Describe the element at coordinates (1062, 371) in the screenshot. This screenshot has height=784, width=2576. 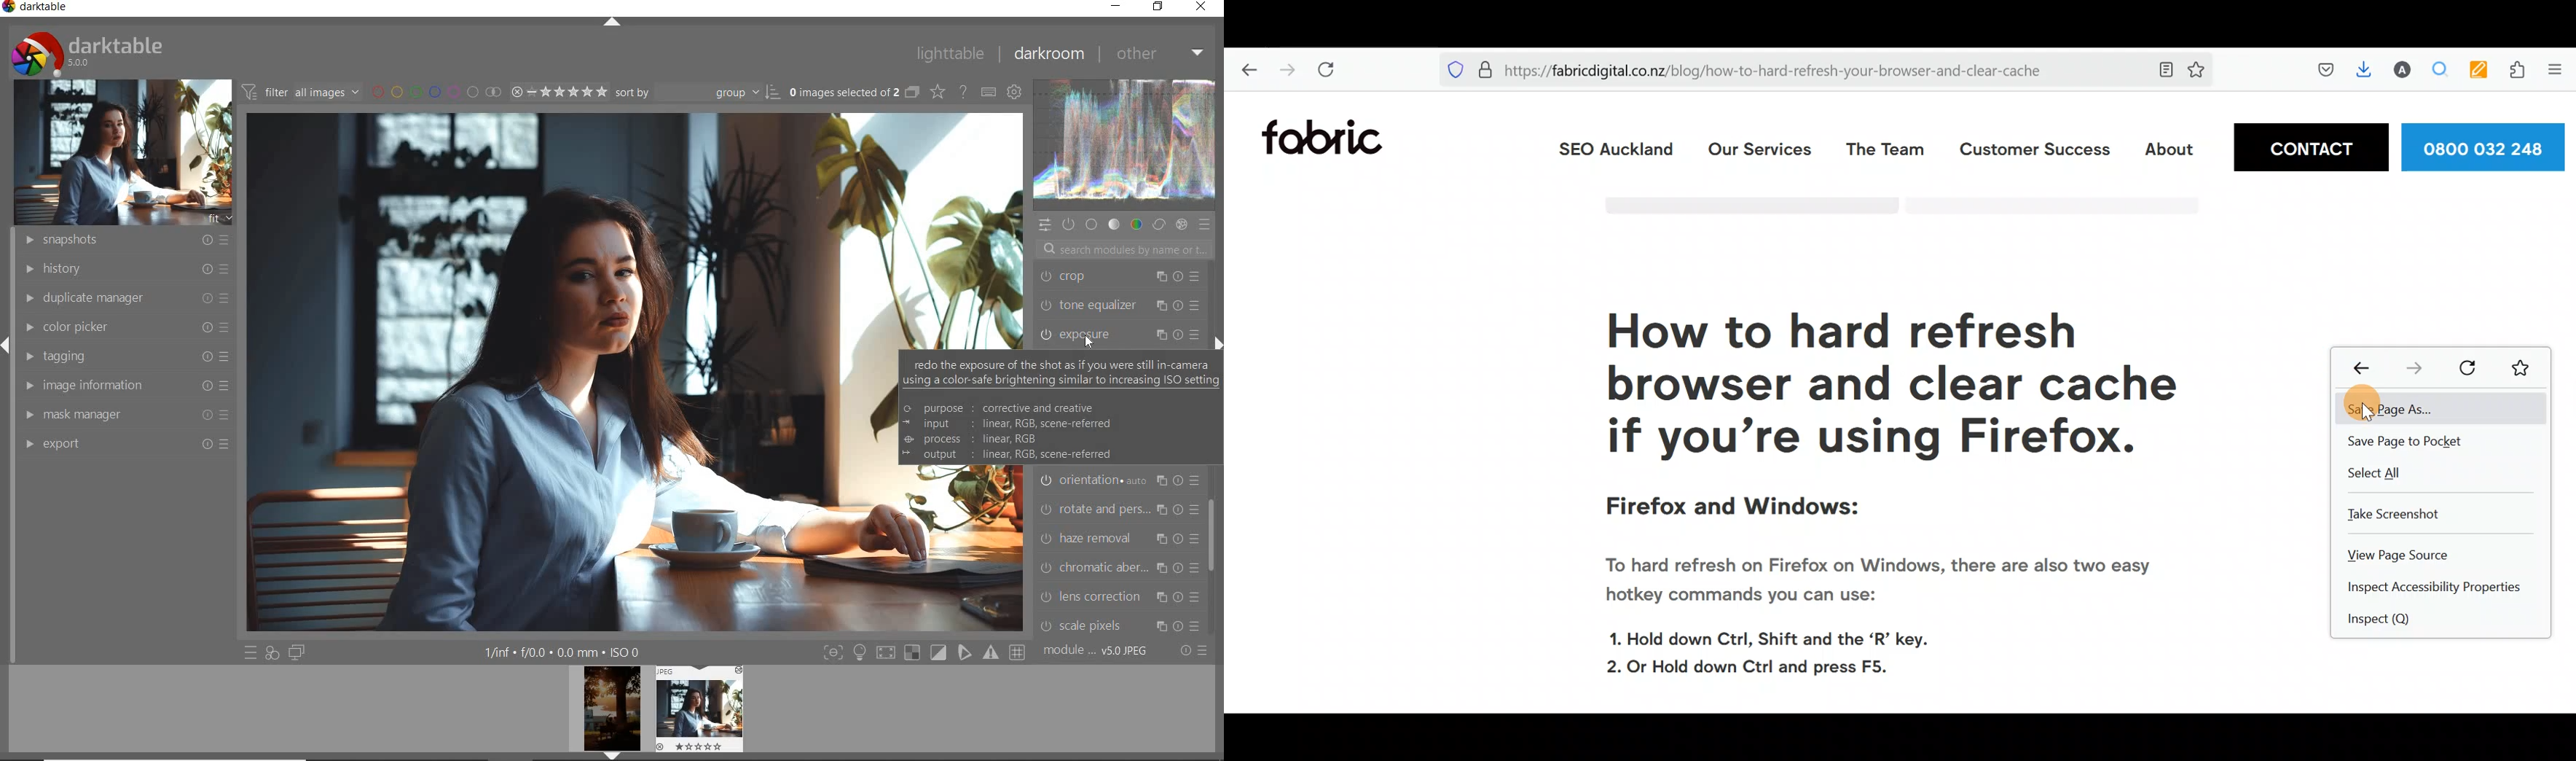
I see `redo the exposure of the shot as if you were still in-camerusing a color-safe brightening similar to increasing ISO settings` at that location.